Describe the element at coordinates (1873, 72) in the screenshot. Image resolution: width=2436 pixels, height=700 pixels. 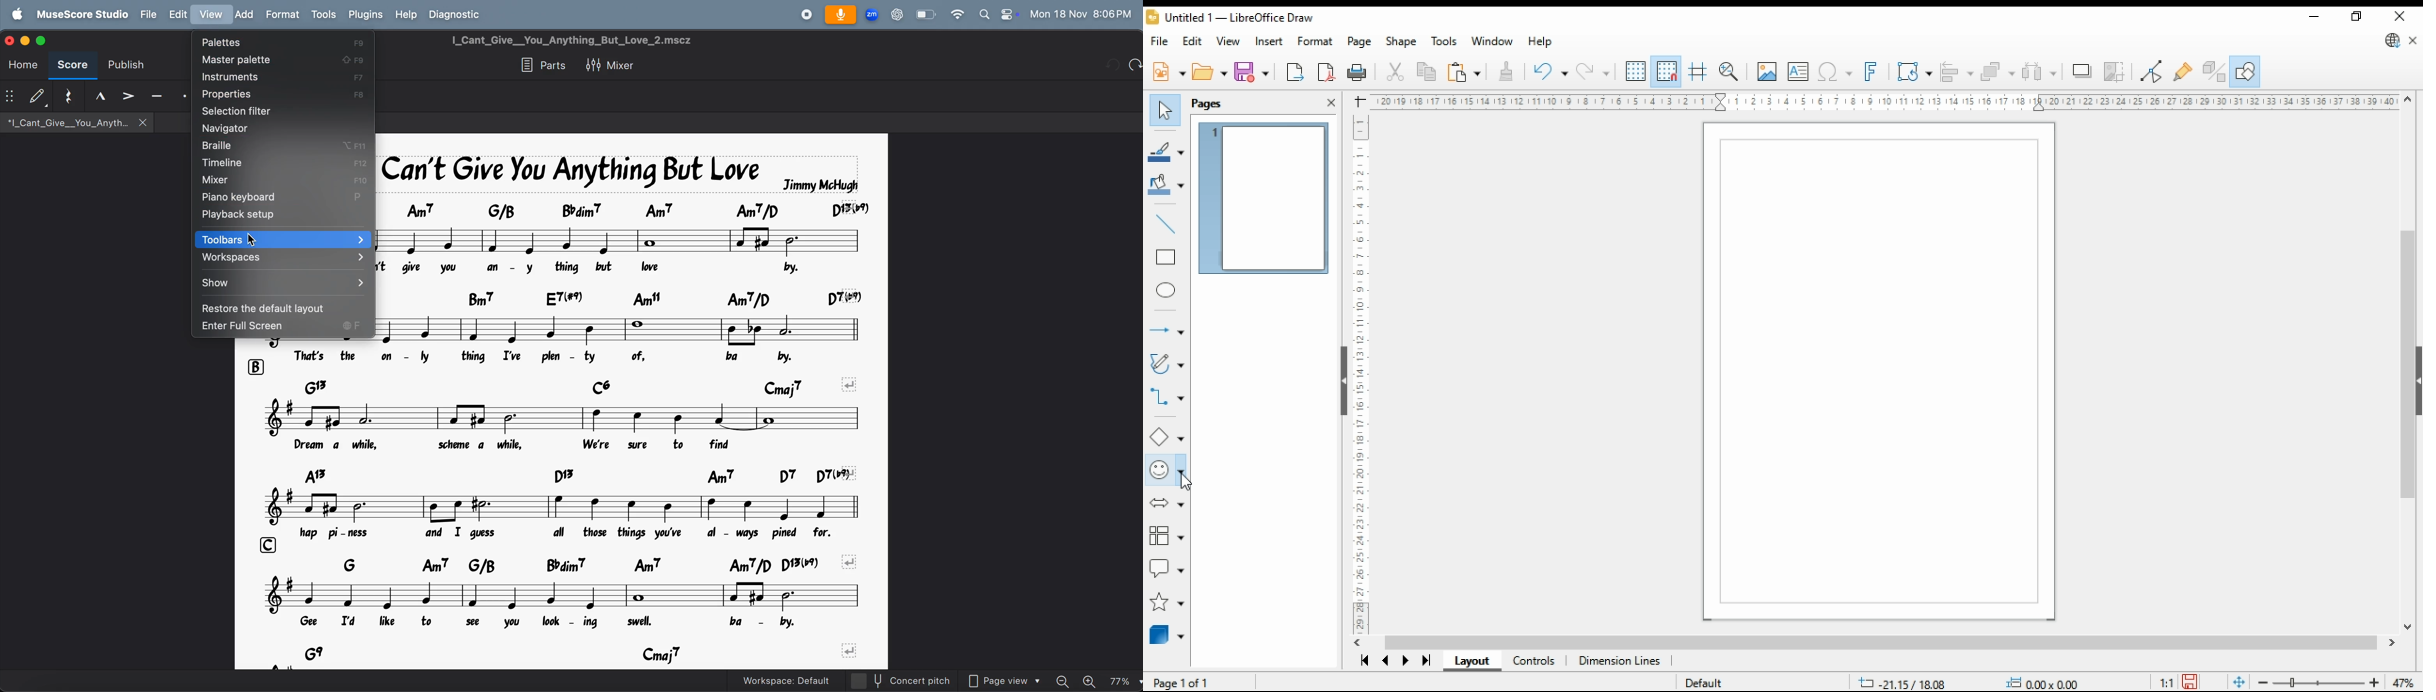
I see `insert fontworks text` at that location.